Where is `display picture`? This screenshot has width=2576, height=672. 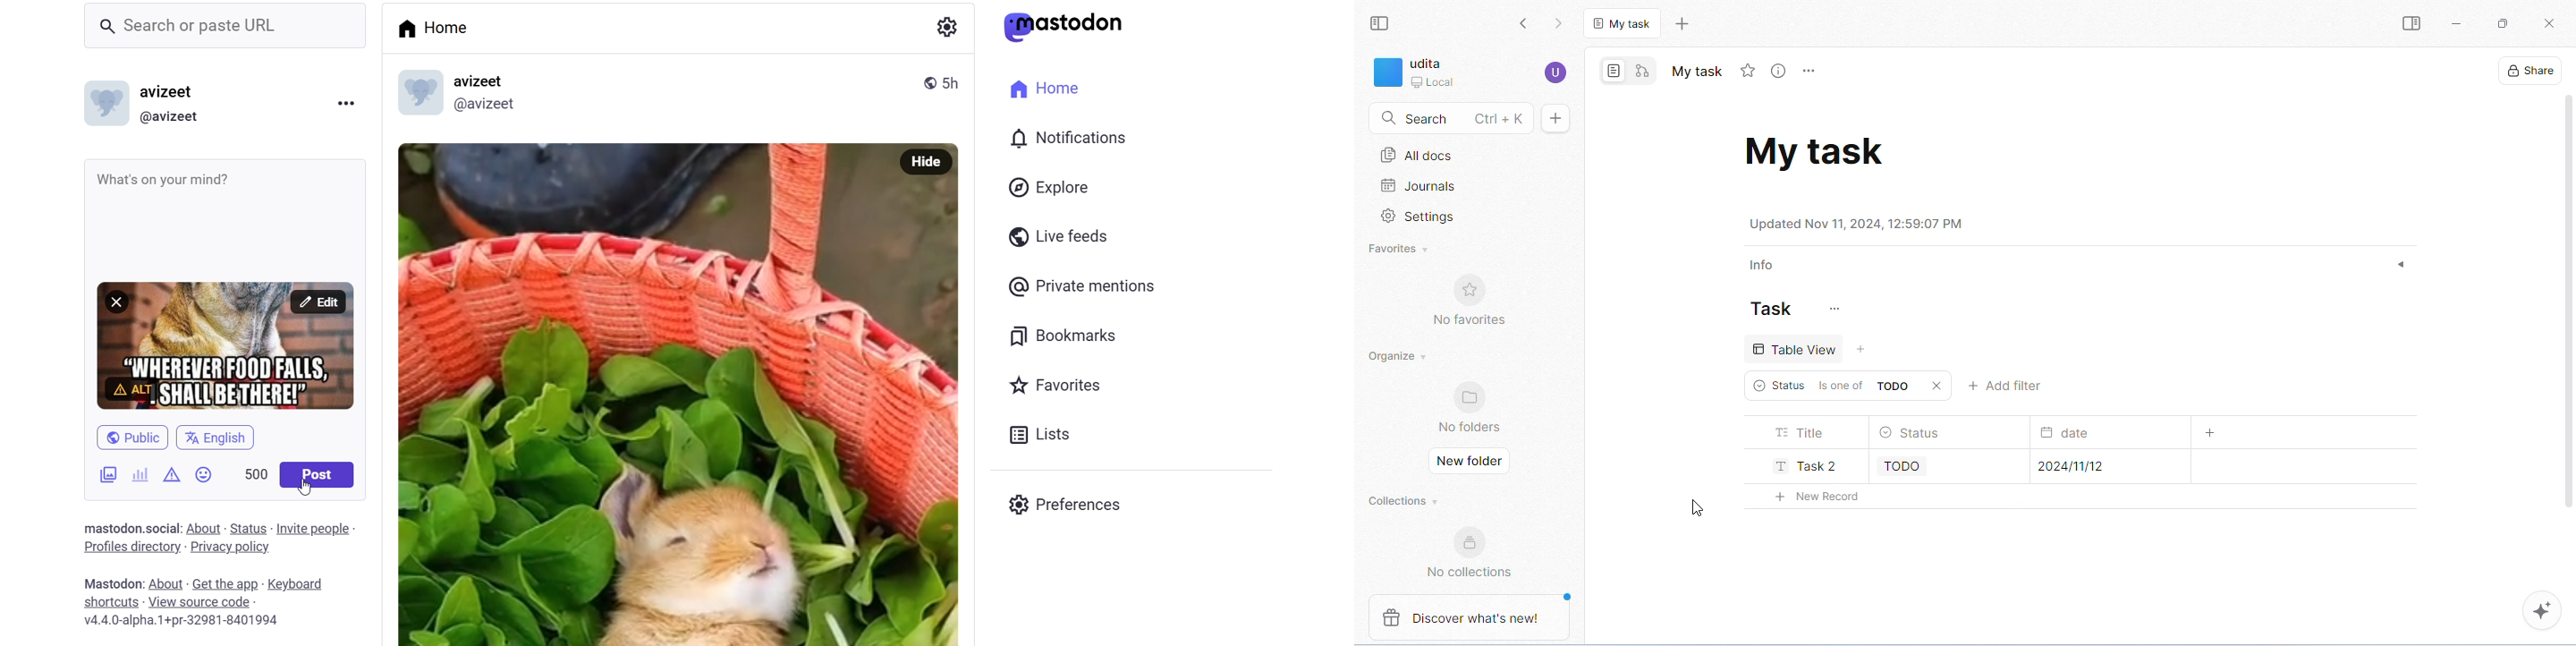
display picture is located at coordinates (417, 94).